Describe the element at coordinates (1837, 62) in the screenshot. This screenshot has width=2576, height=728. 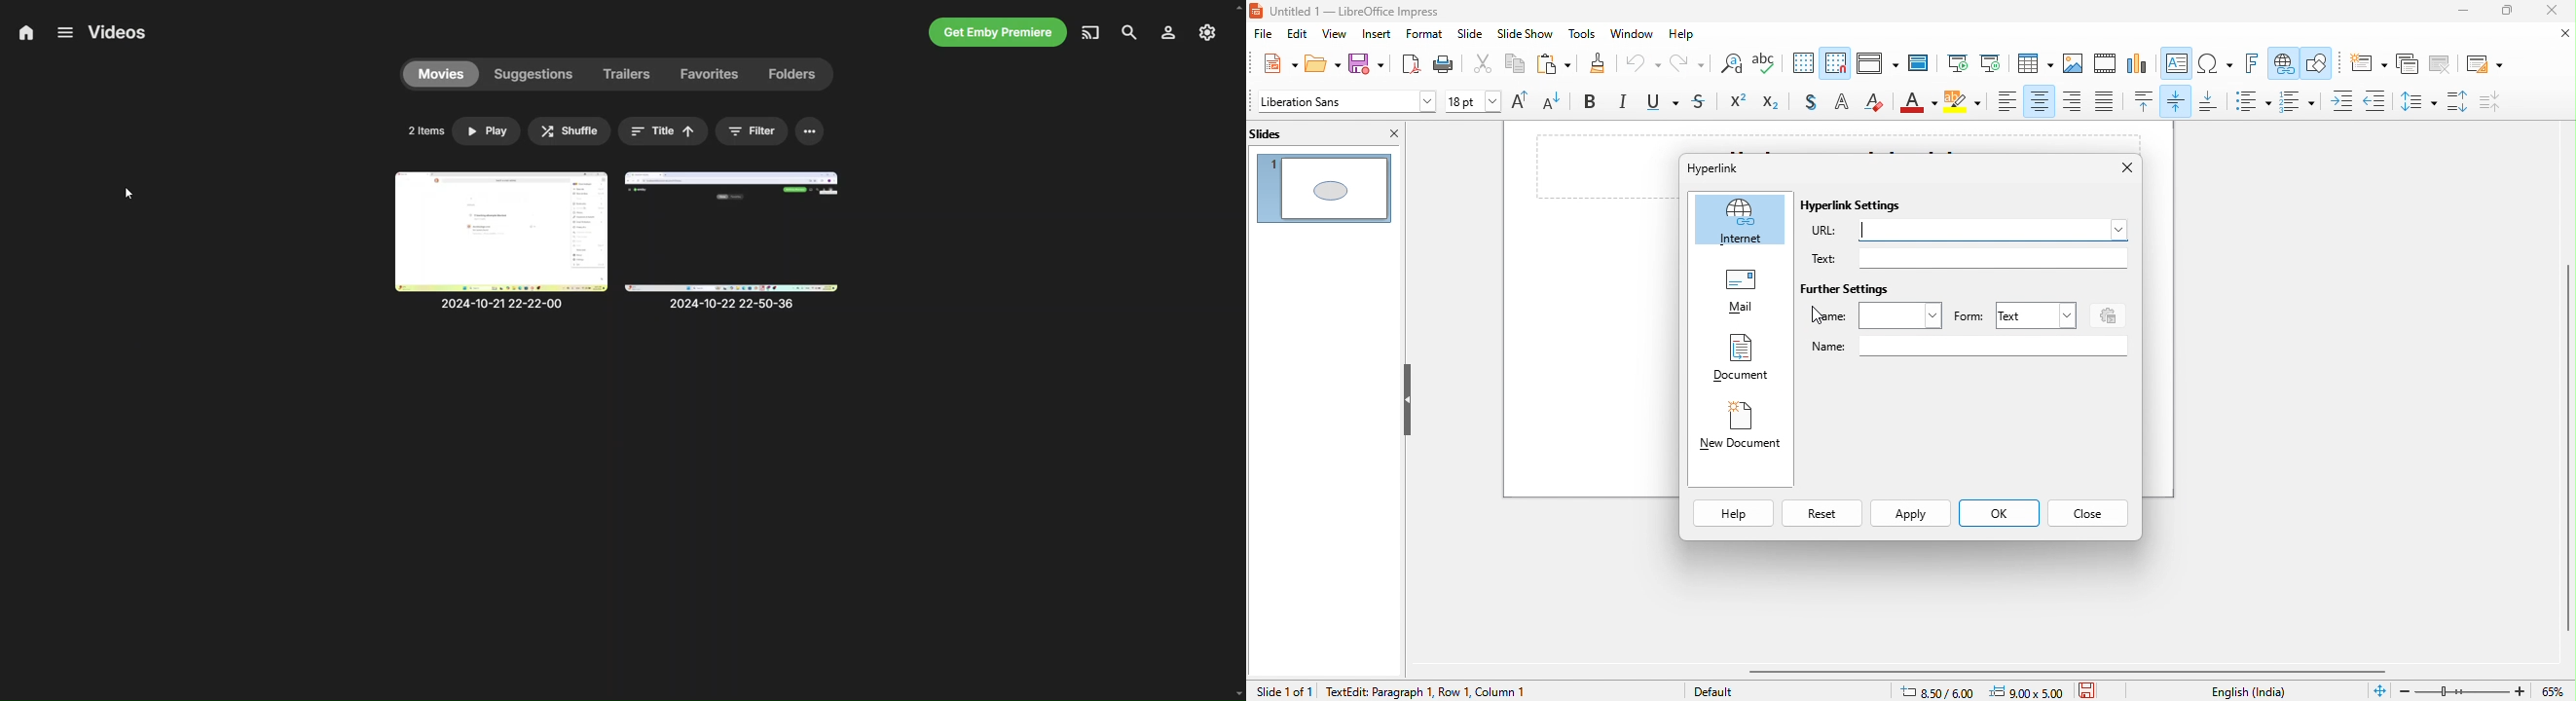
I see `snap to grid` at that location.